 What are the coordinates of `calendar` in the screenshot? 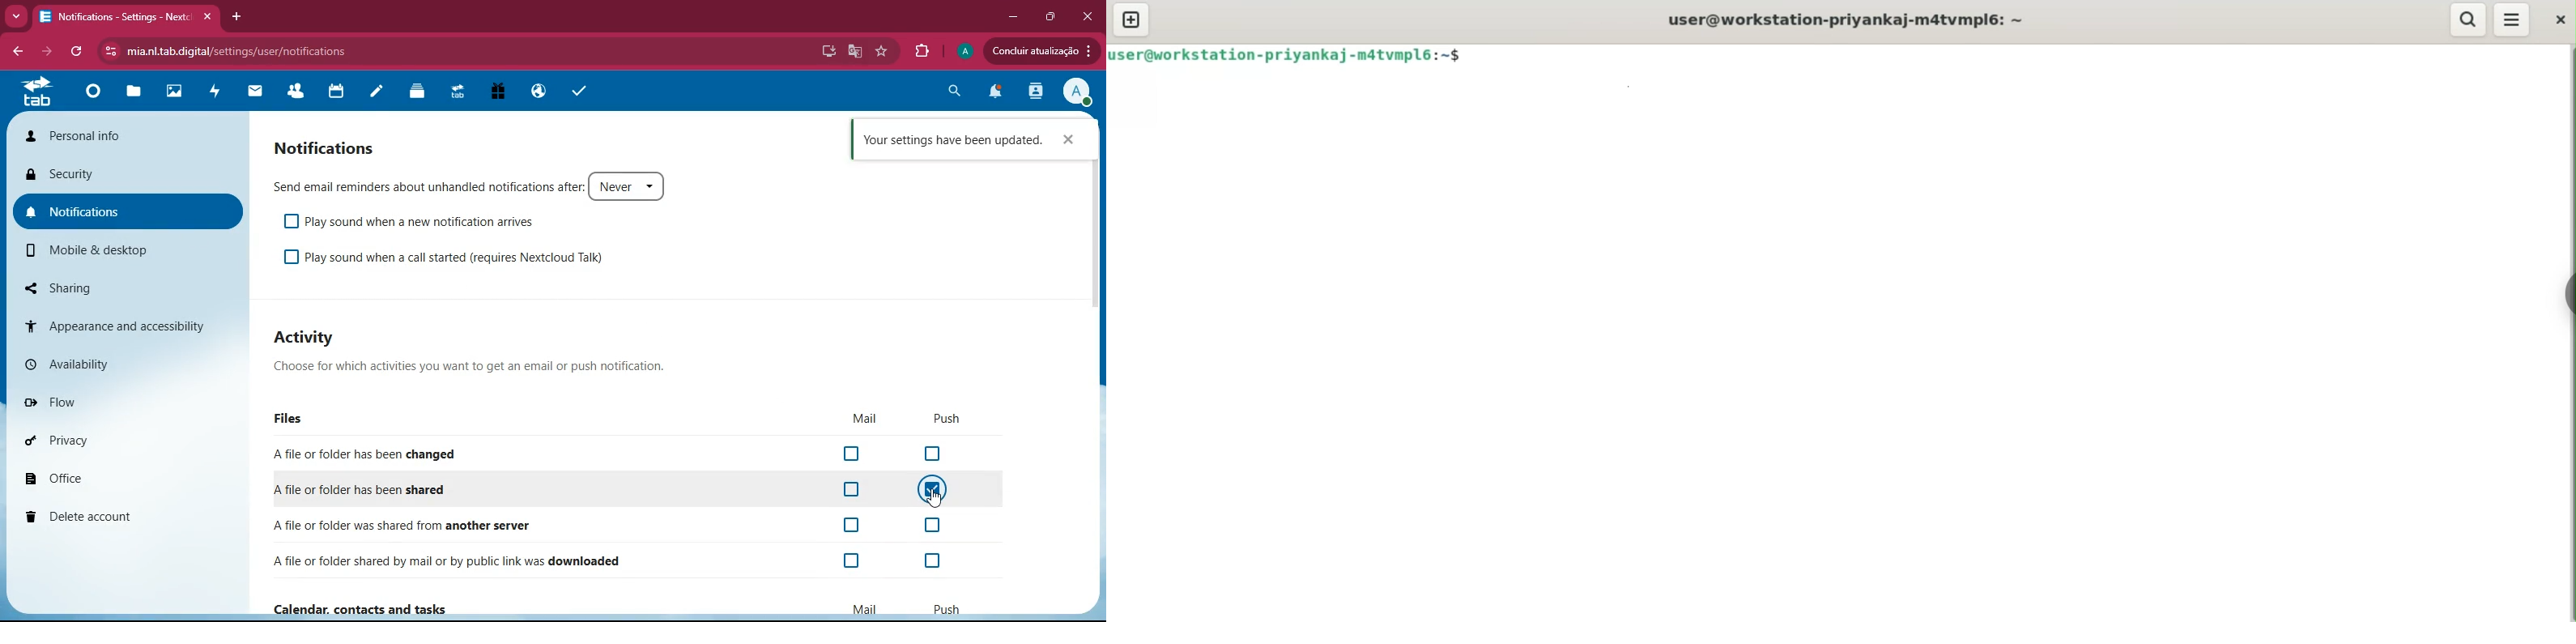 It's located at (332, 92).